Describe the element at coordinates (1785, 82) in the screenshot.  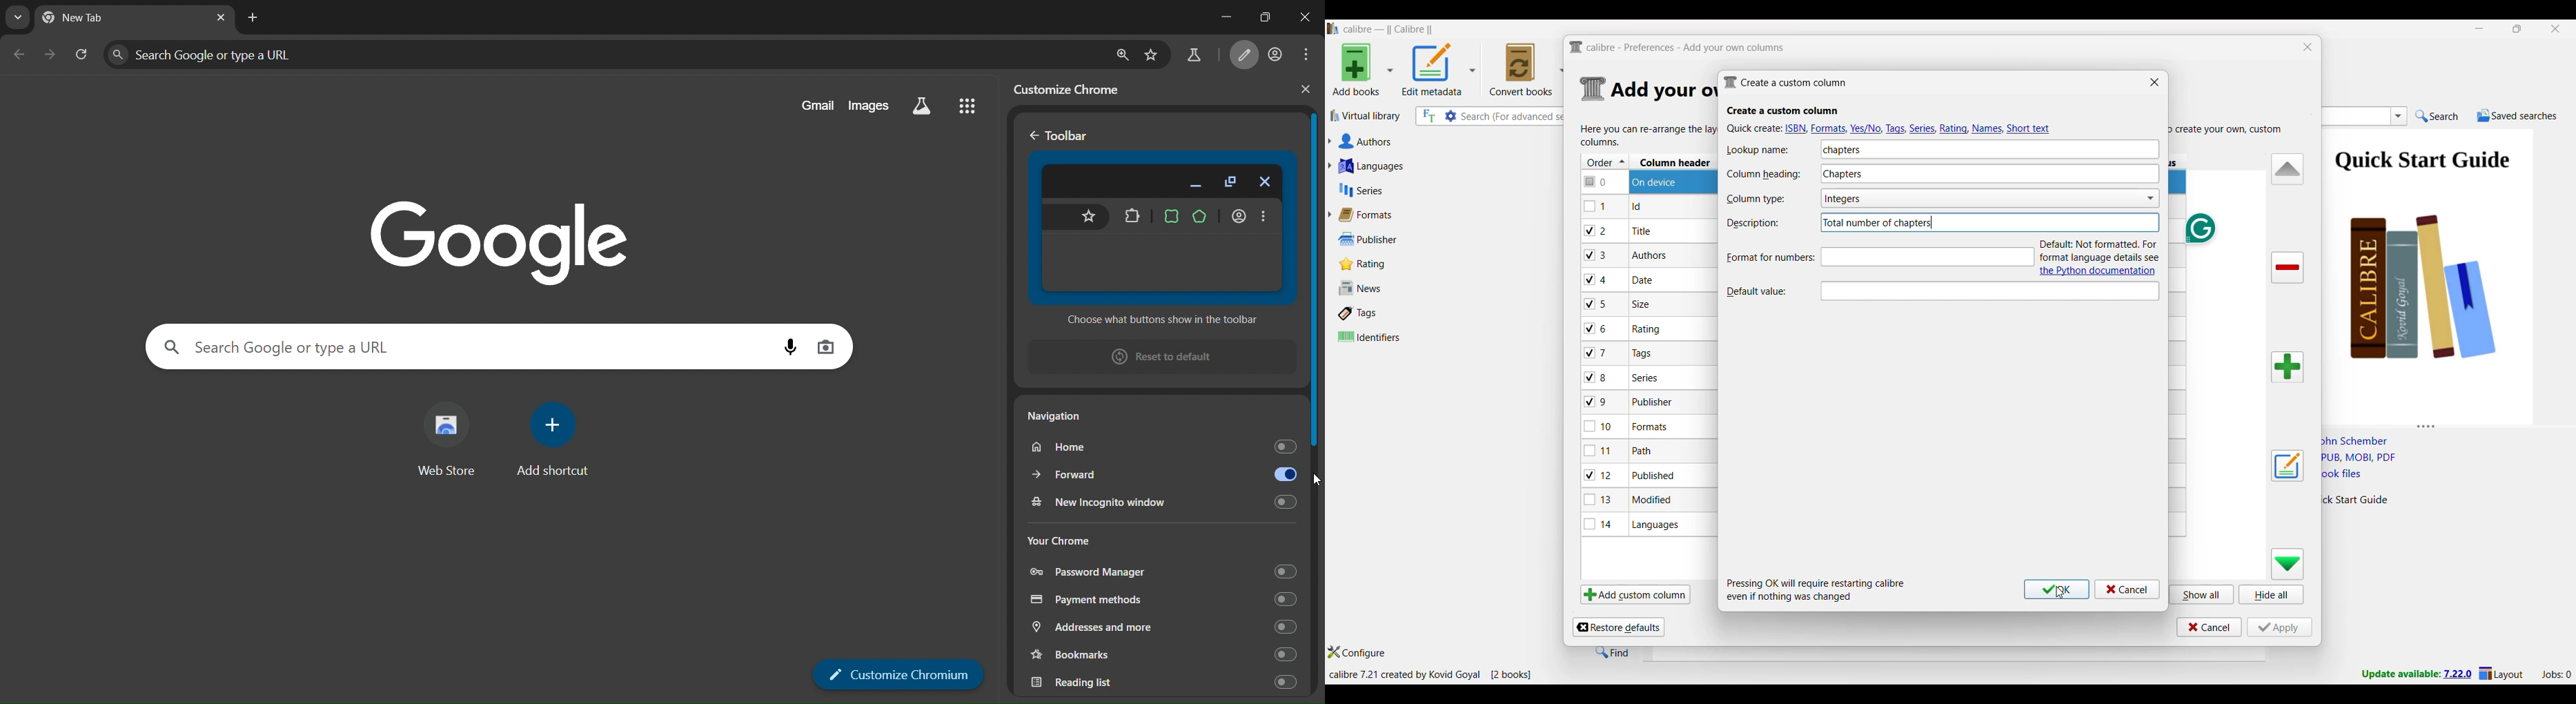
I see `Window name` at that location.